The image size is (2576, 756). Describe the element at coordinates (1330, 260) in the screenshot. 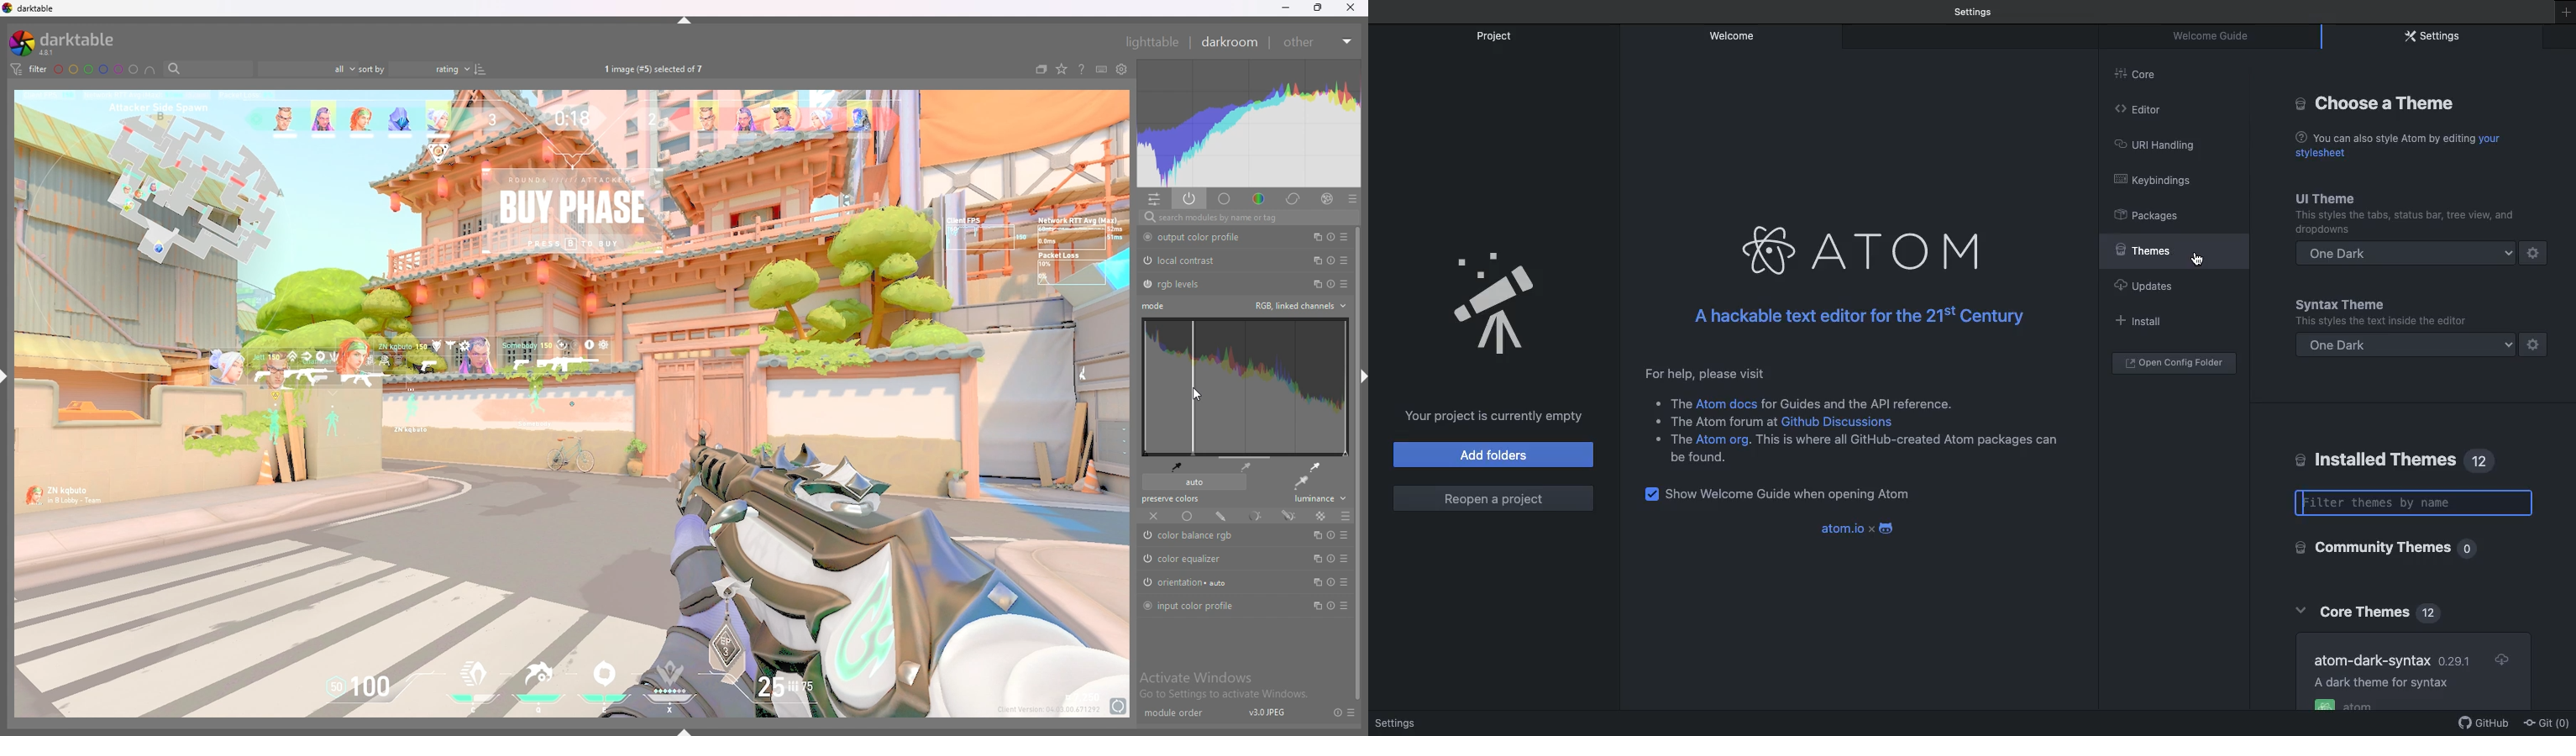

I see `reset` at that location.